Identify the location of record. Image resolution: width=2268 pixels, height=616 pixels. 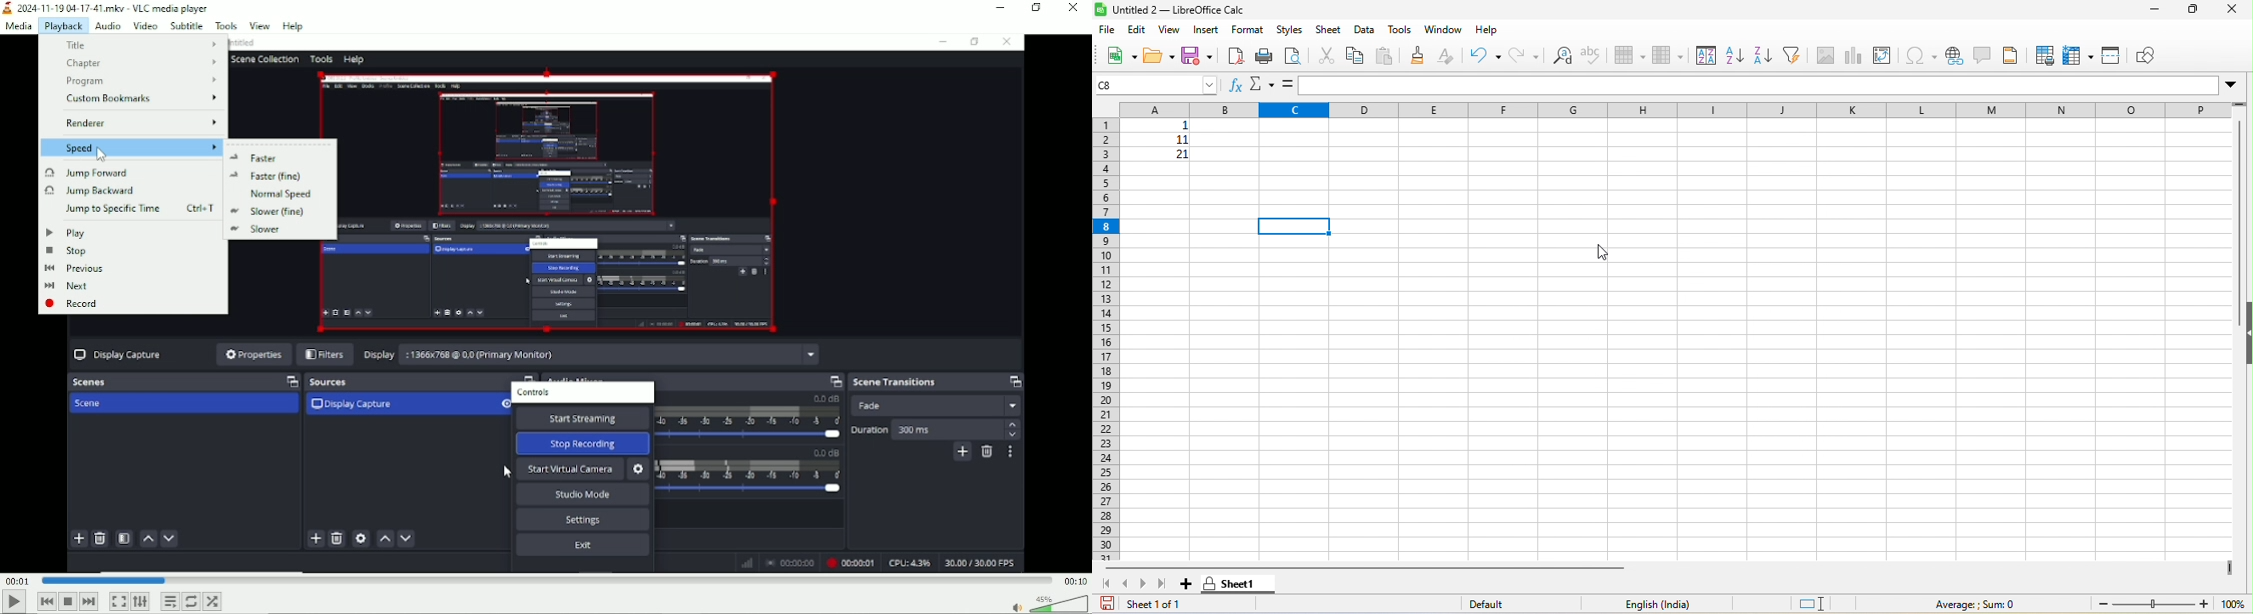
(130, 304).